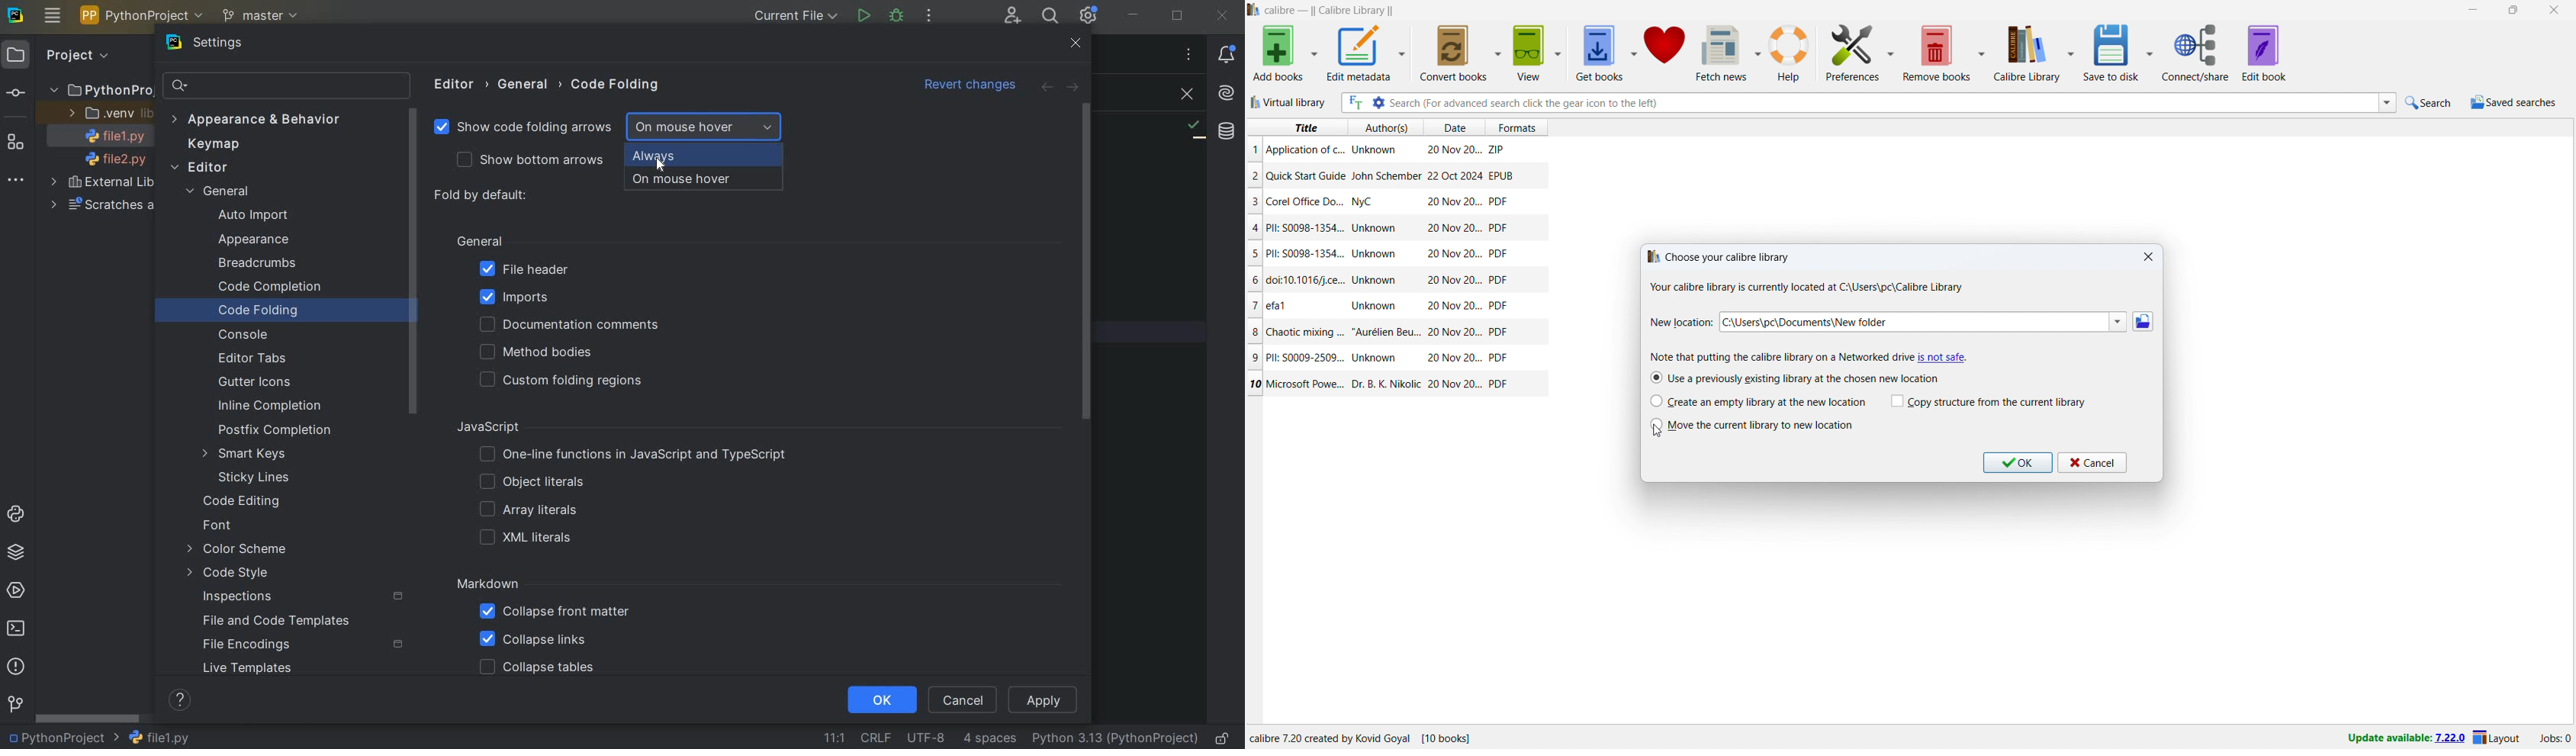 The image size is (2576, 756). I want to click on Title, so click(1278, 304).